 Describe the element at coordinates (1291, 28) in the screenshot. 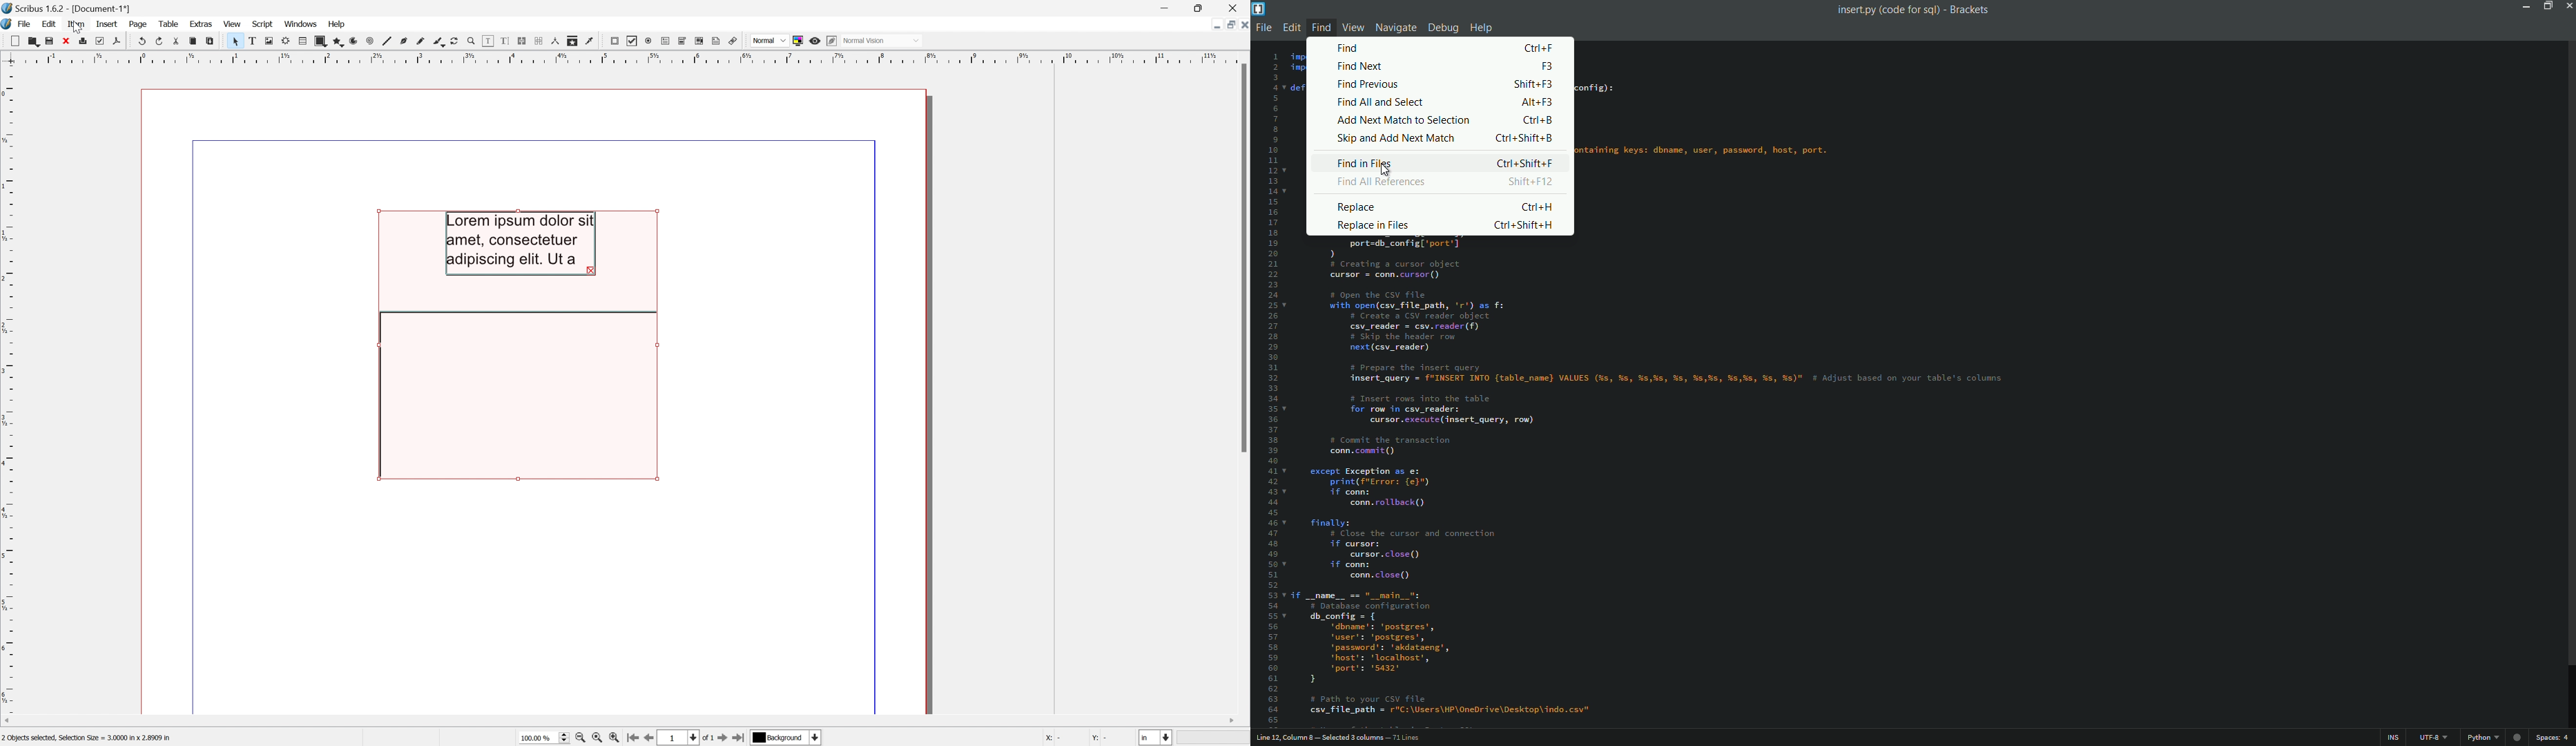

I see `edit menu` at that location.